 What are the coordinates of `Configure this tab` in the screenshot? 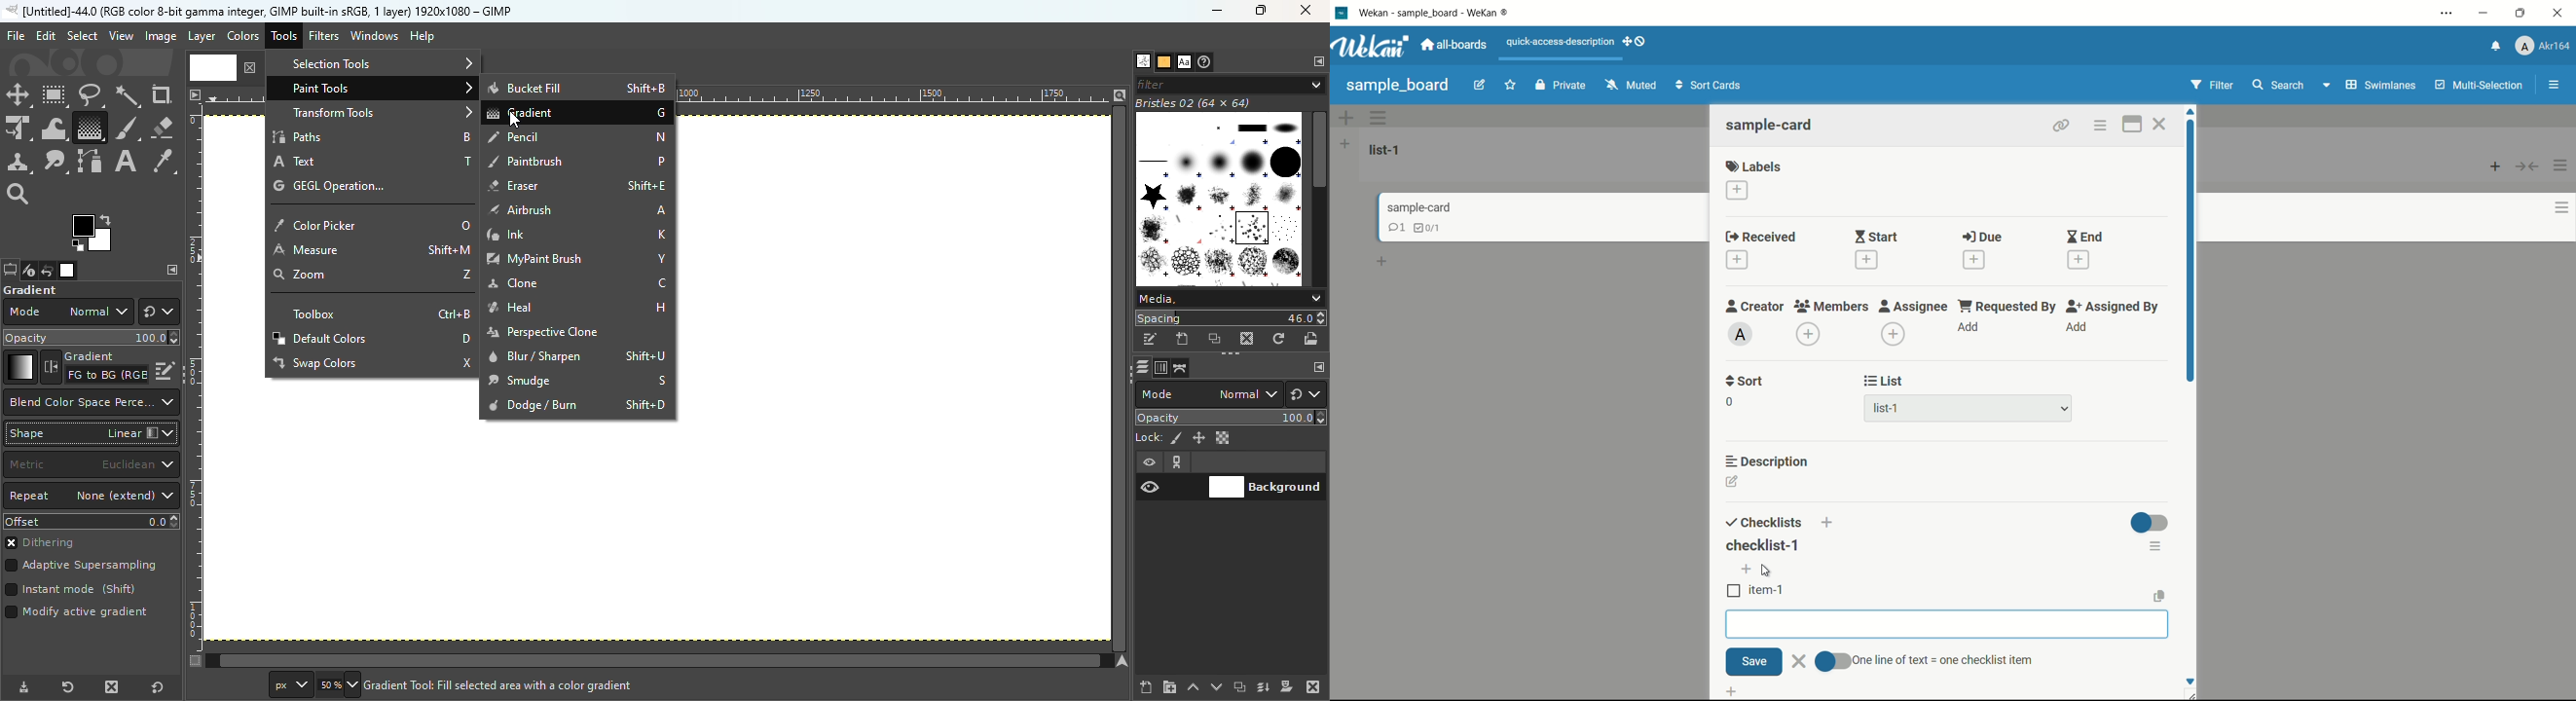 It's located at (172, 270).